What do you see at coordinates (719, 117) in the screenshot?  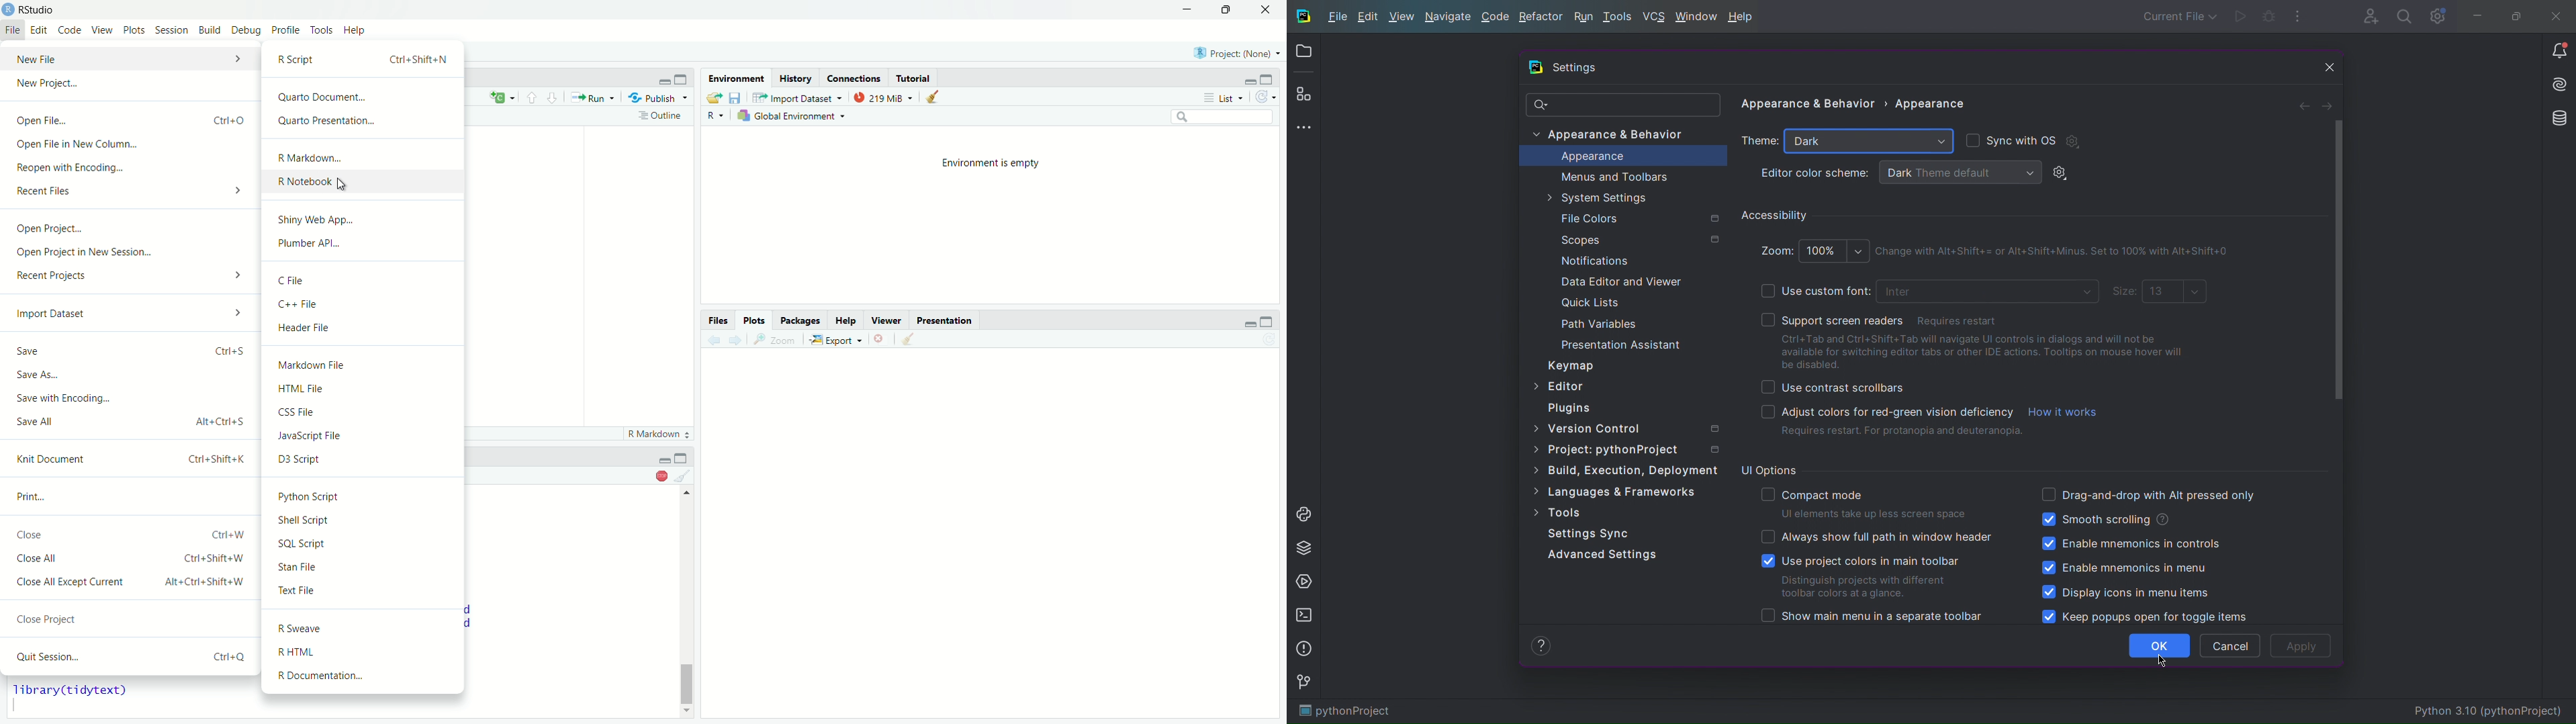 I see `currently used language - R` at bounding box center [719, 117].